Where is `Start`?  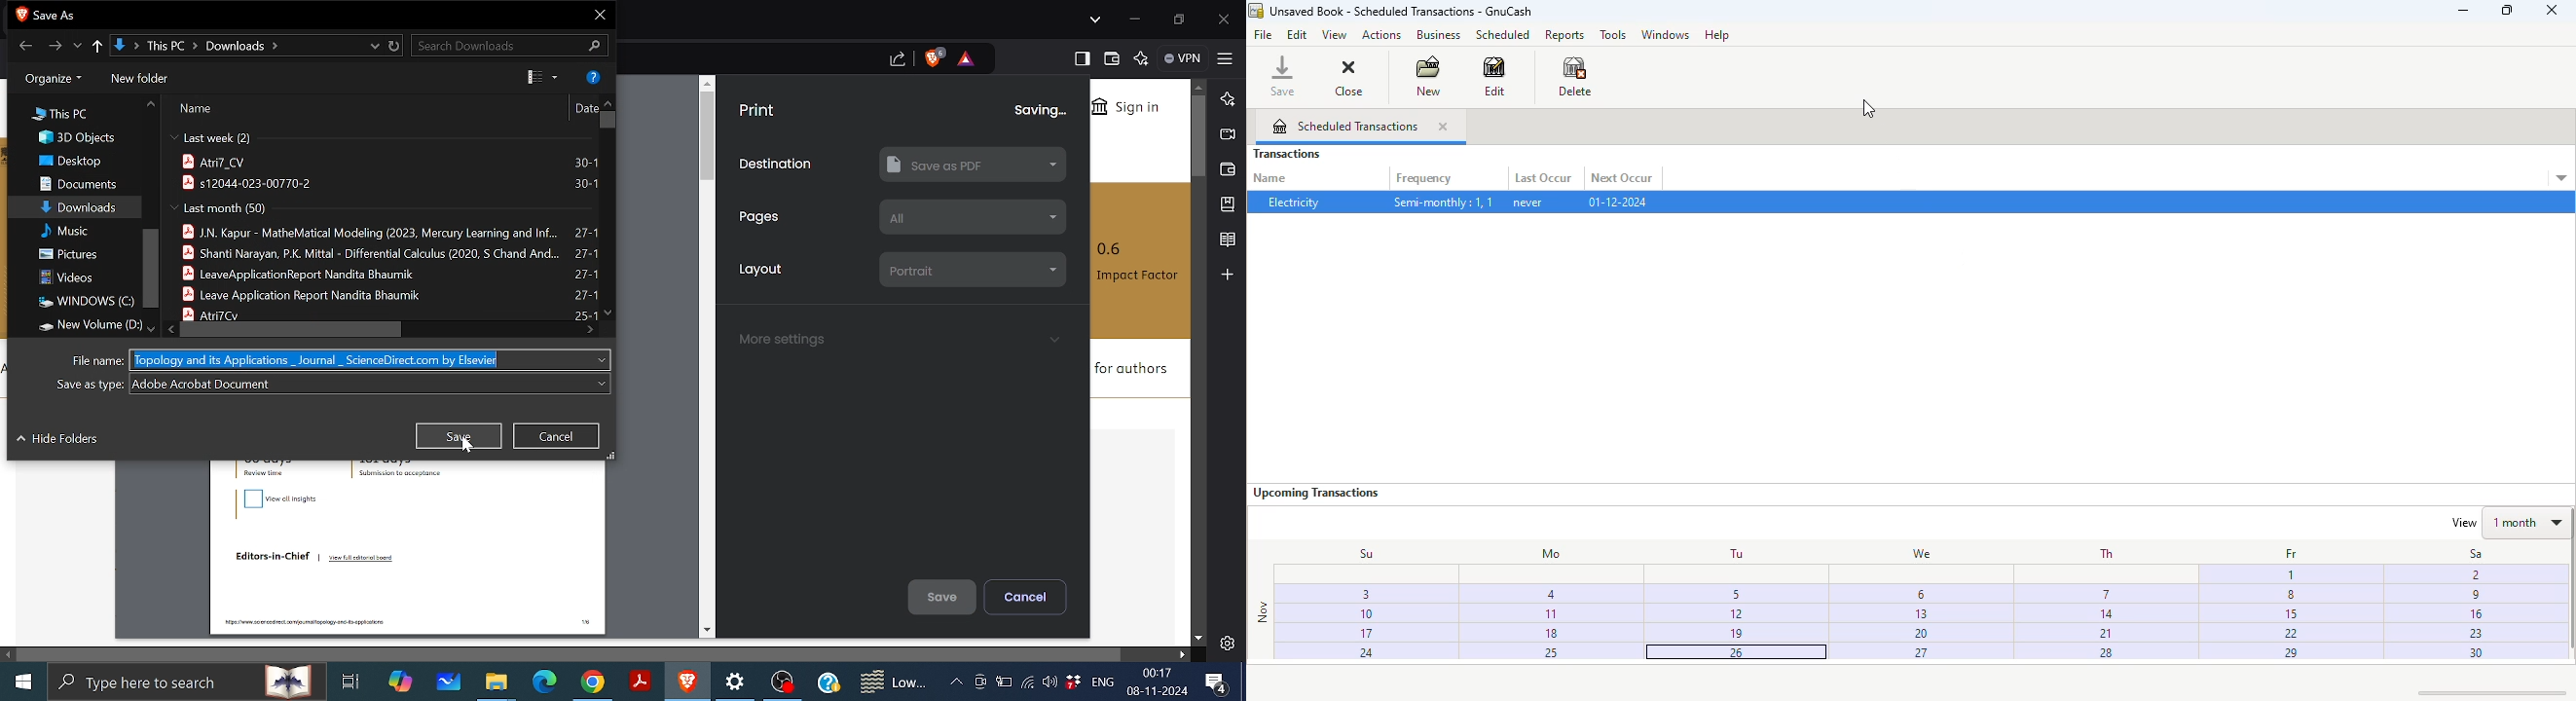 Start is located at coordinates (23, 683).